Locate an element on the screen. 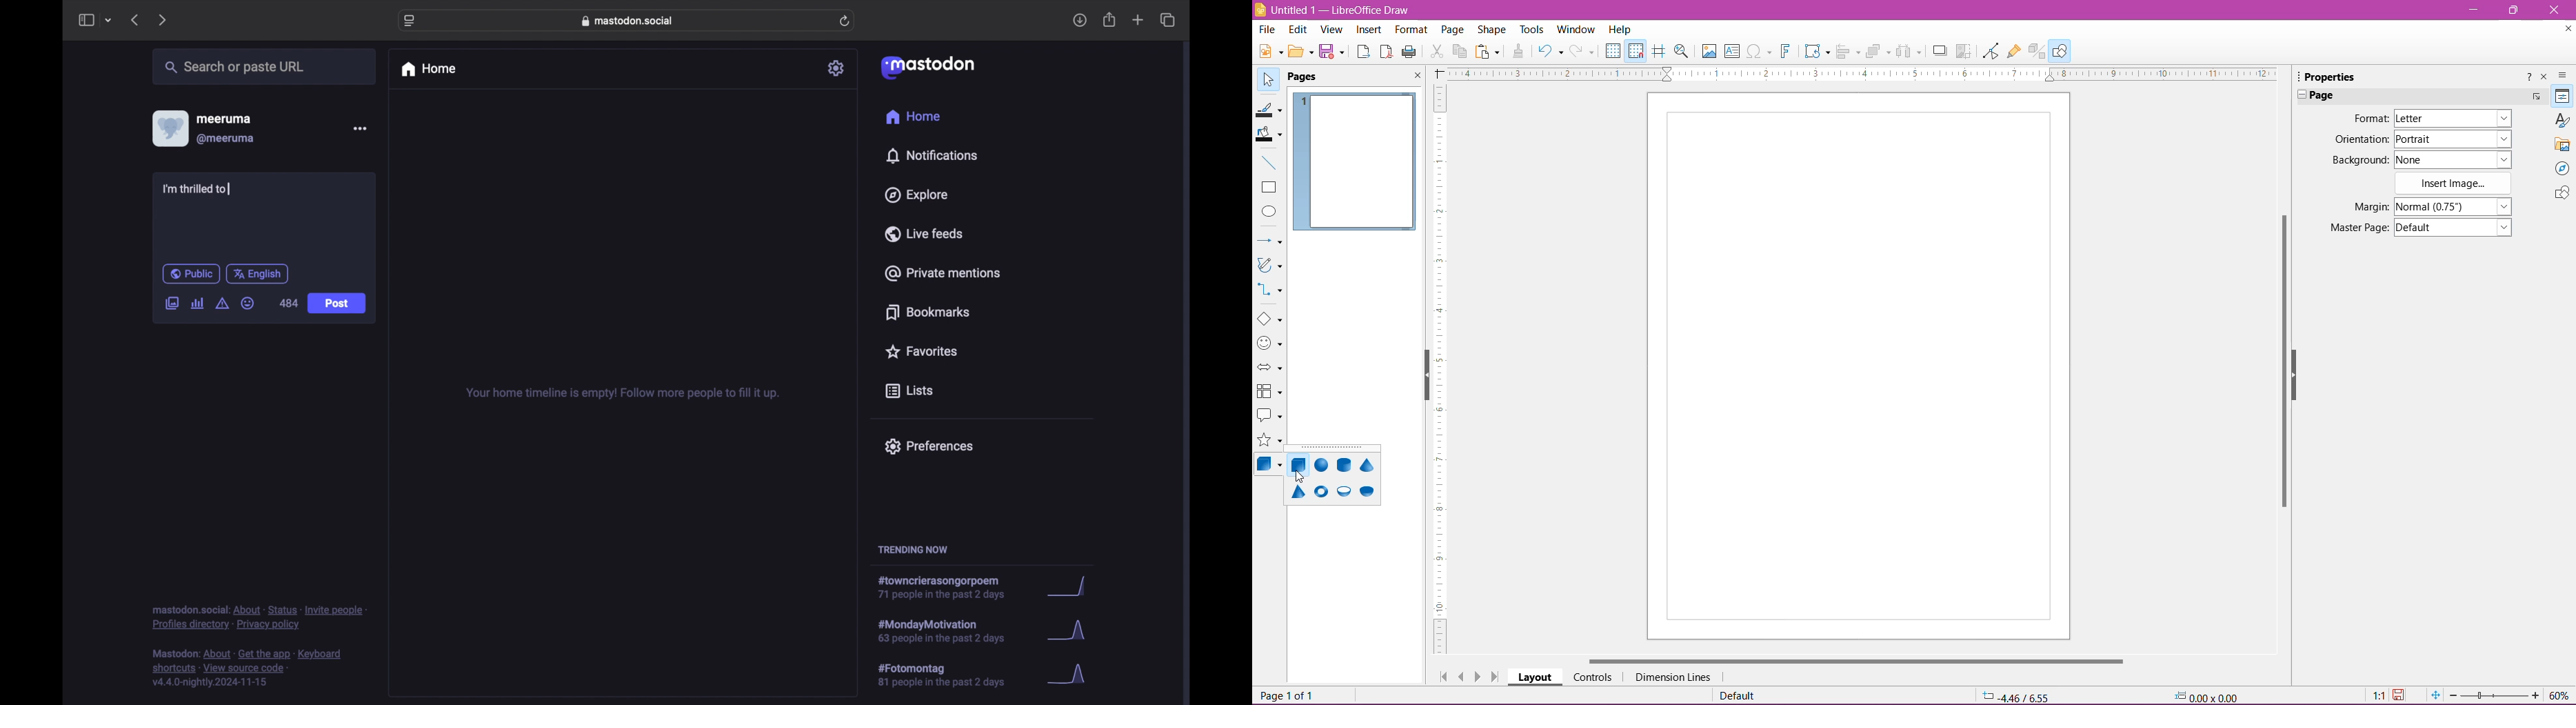 The height and width of the screenshot is (728, 2576). Arrange is located at coordinates (1878, 51).